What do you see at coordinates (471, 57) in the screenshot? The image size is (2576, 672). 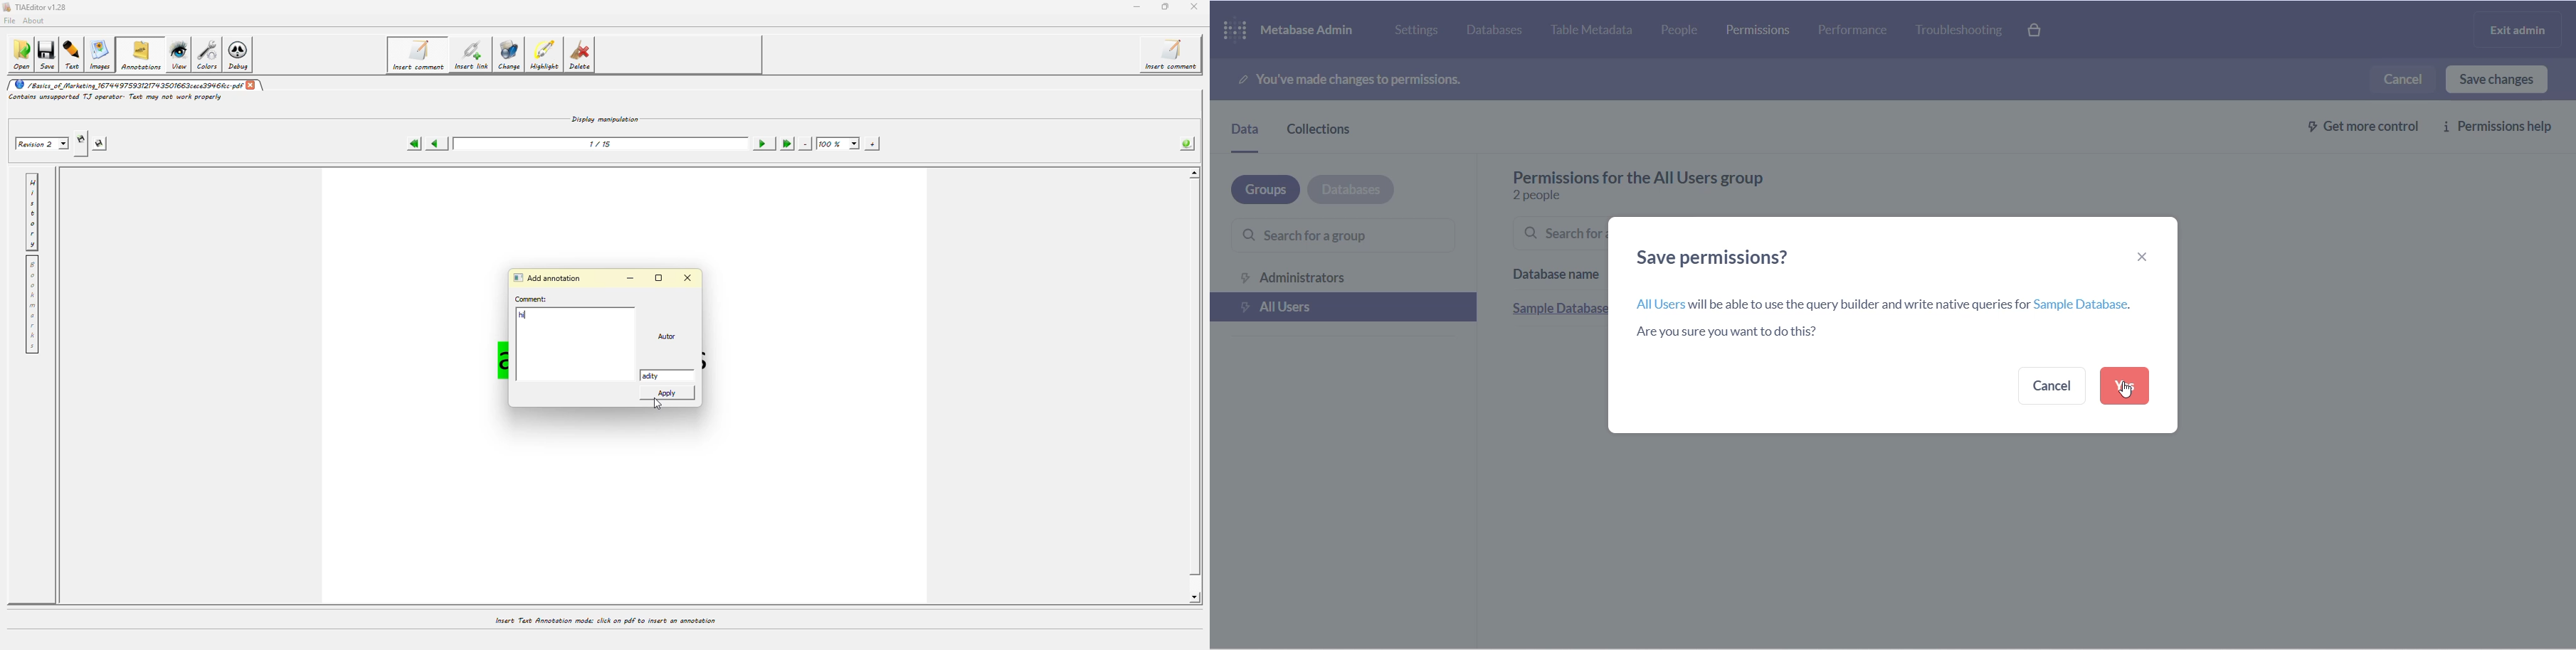 I see `insert link` at bounding box center [471, 57].